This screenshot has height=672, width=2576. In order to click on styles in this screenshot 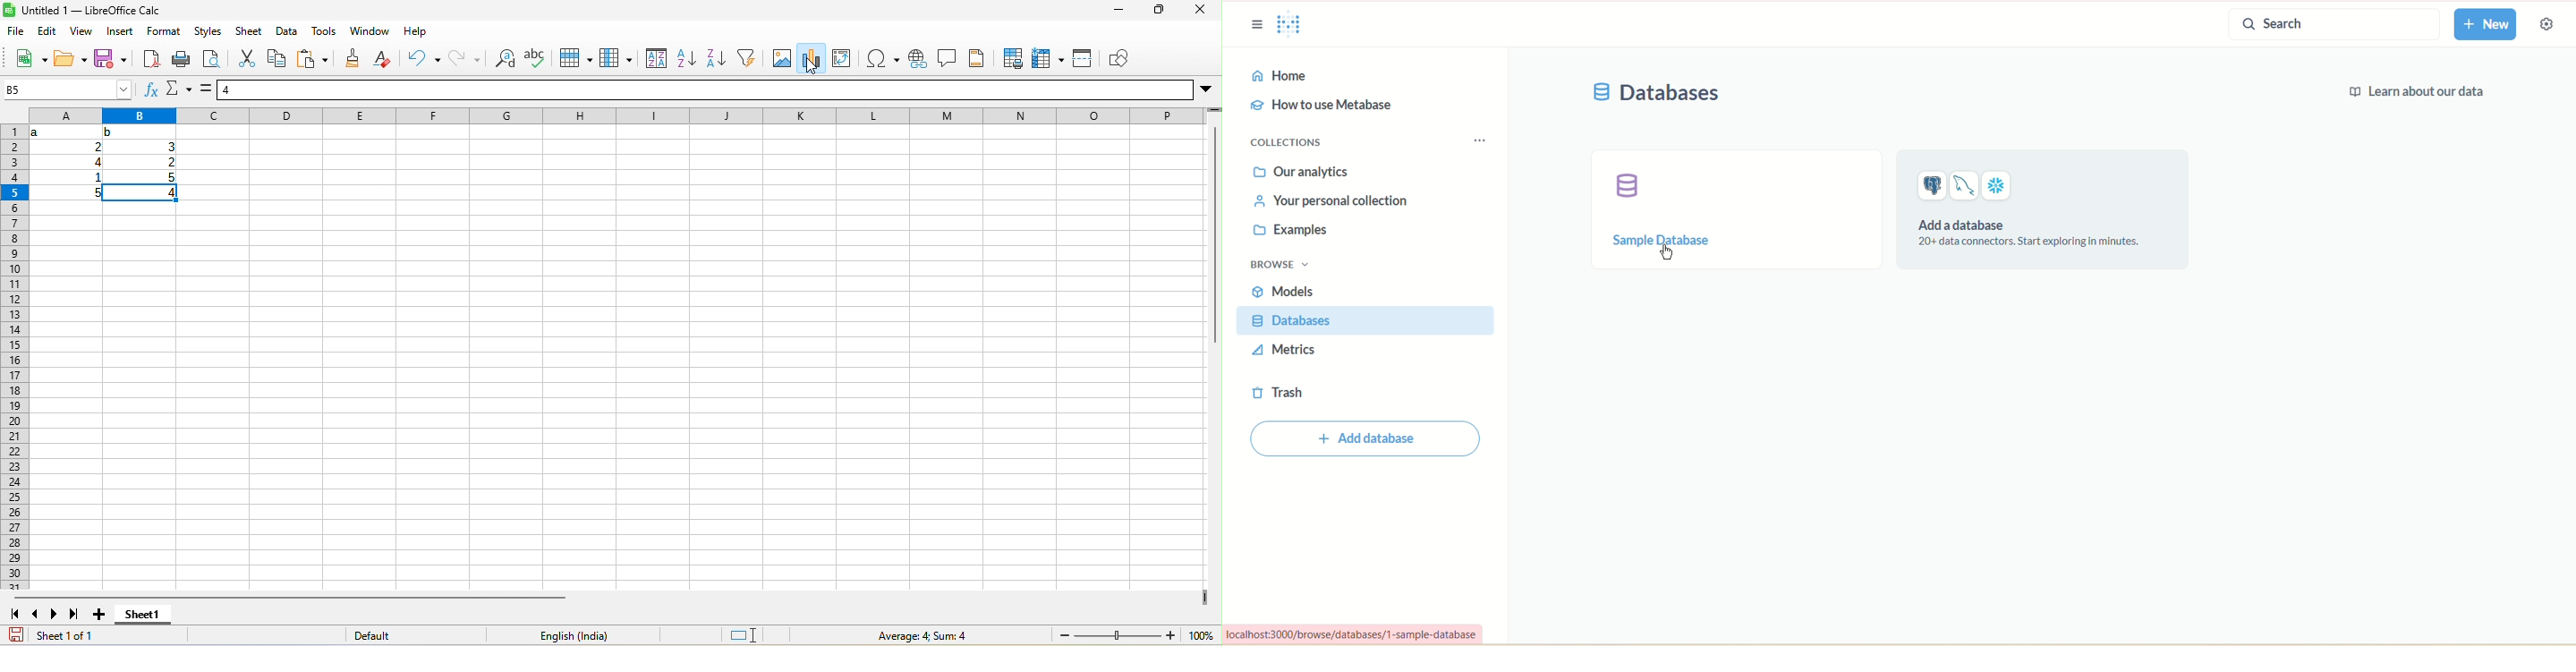, I will do `click(208, 31)`.